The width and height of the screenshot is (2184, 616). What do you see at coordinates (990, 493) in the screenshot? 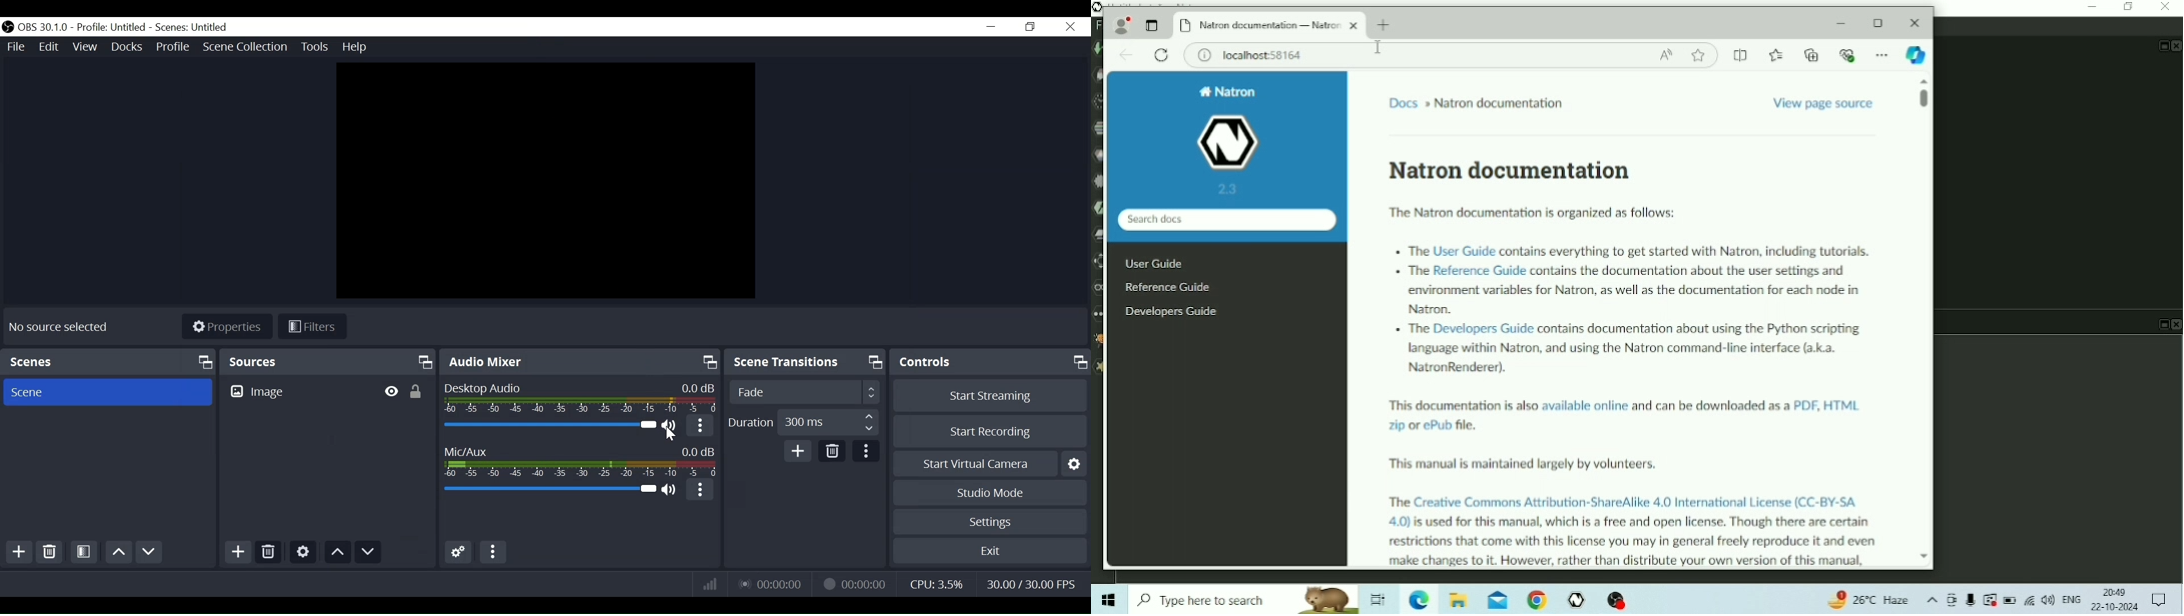
I see `Studio Mode` at bounding box center [990, 493].